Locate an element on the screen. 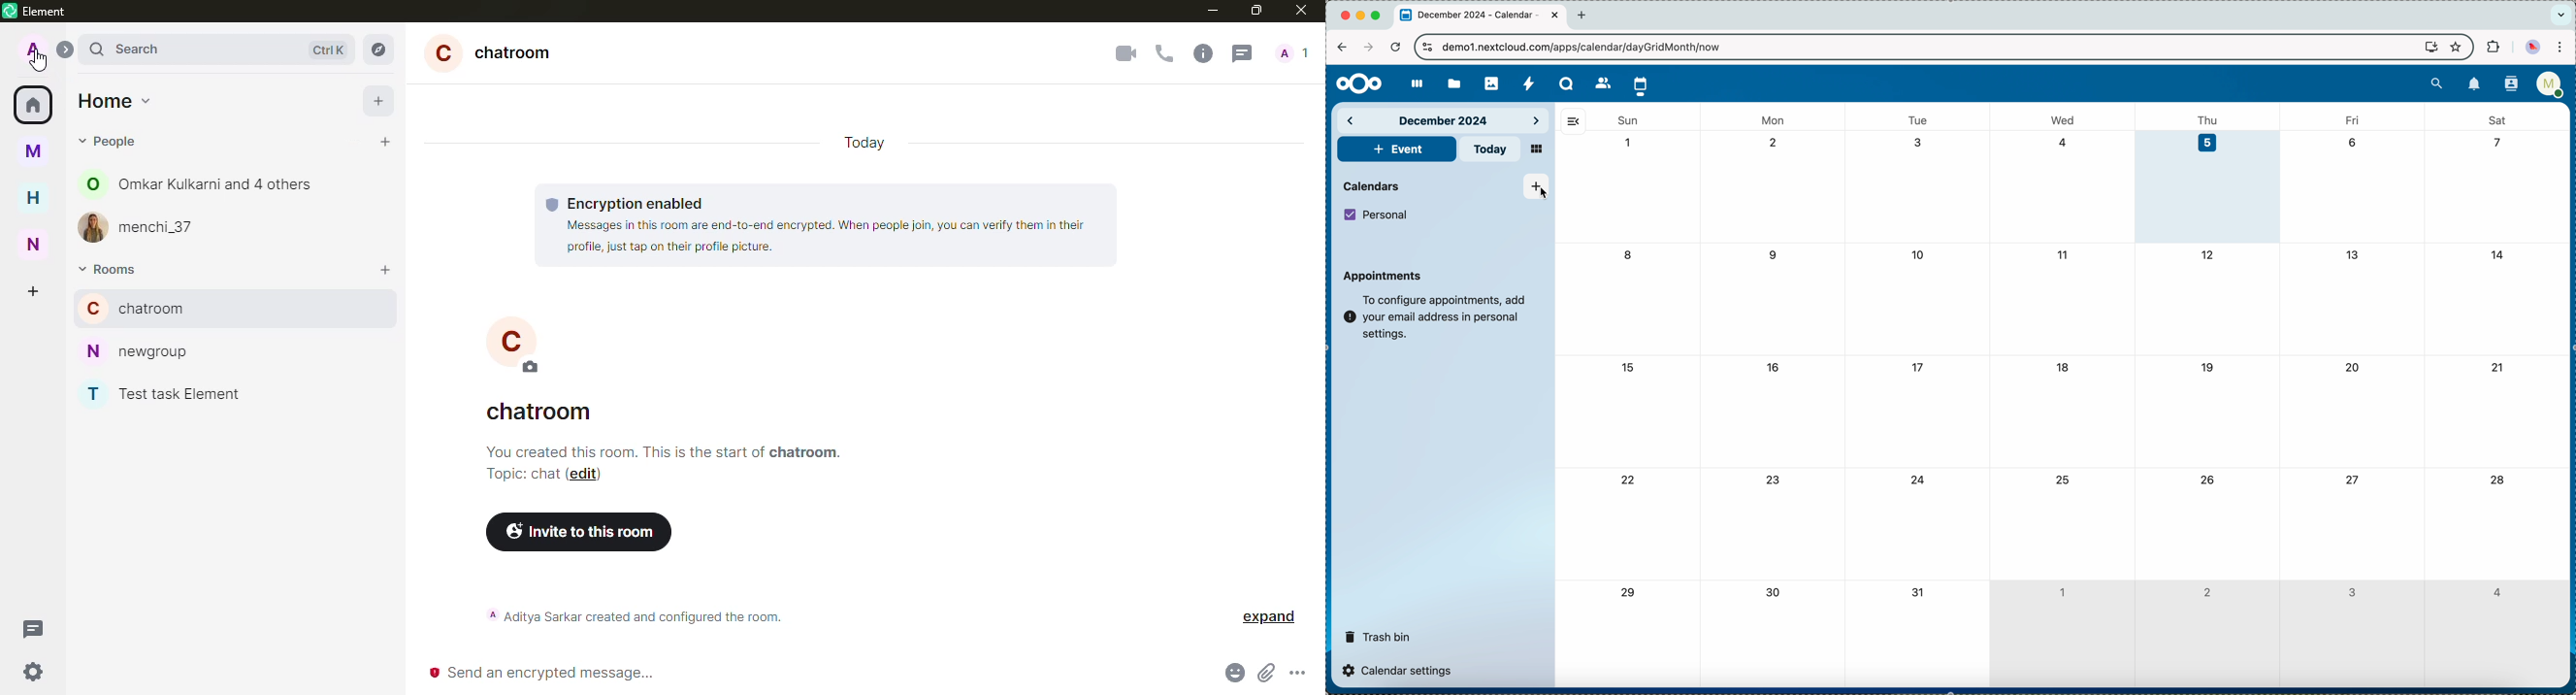 This screenshot has width=2576, height=700. m is located at coordinates (114, 139).